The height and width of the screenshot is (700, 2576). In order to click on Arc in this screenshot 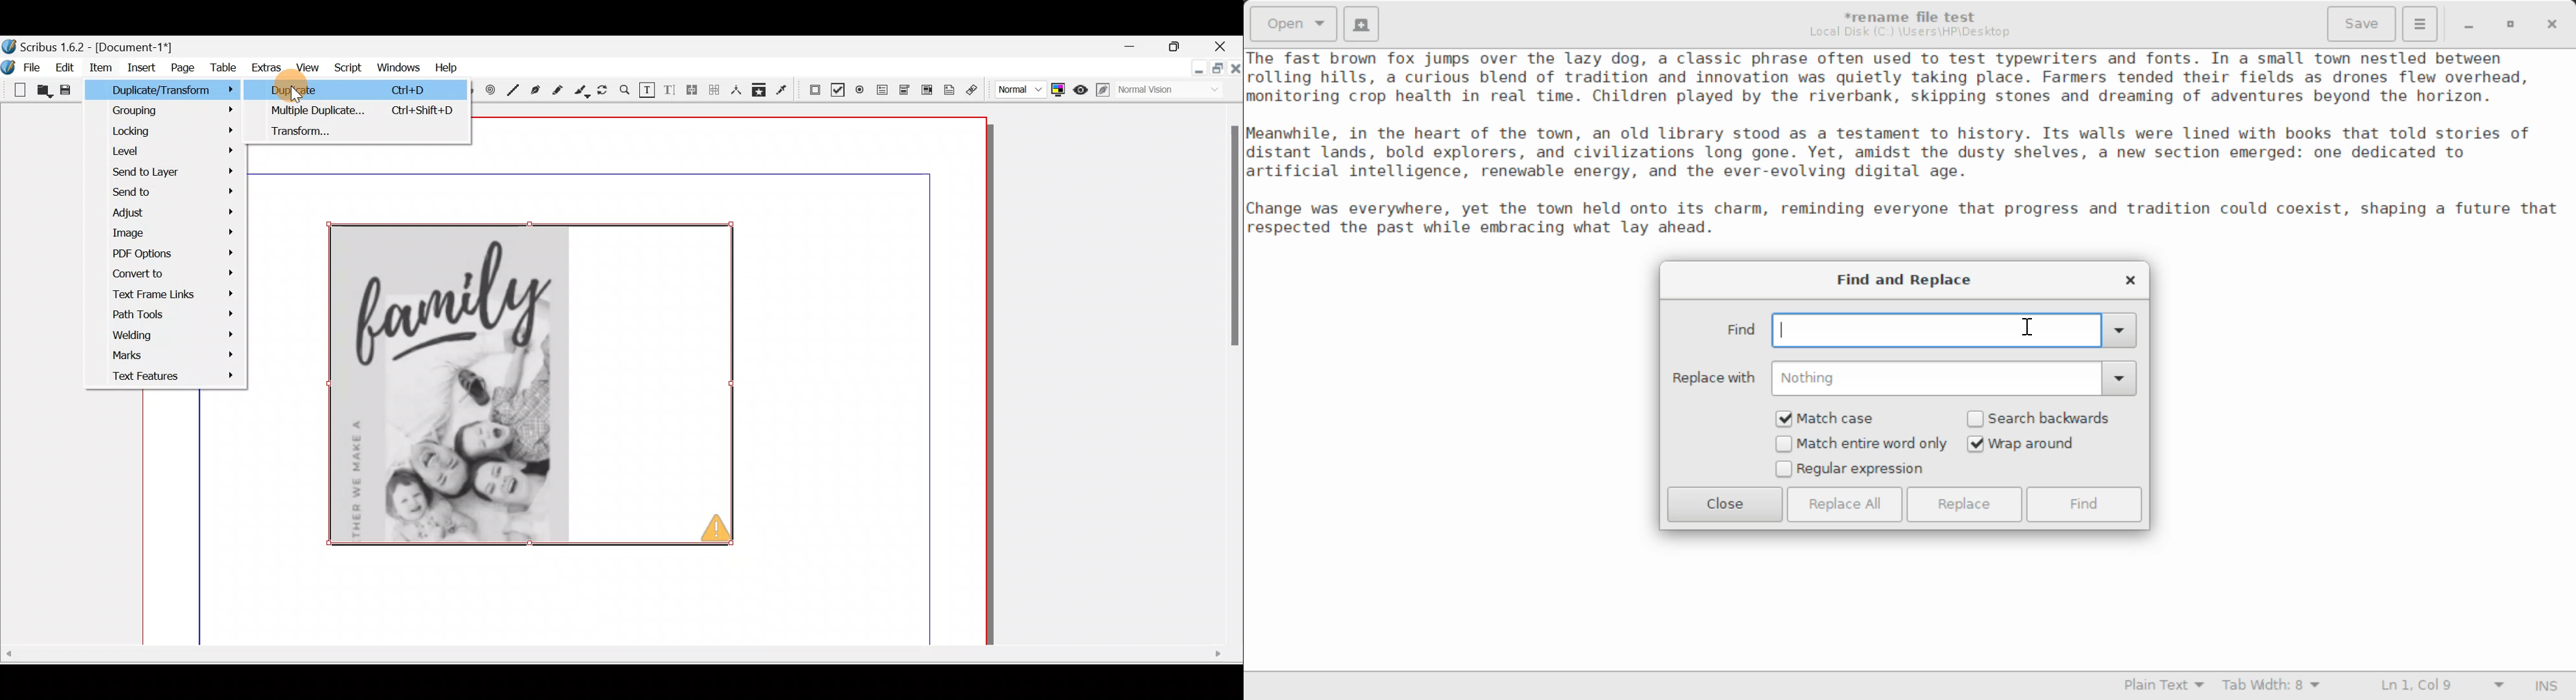, I will do `click(472, 92)`.